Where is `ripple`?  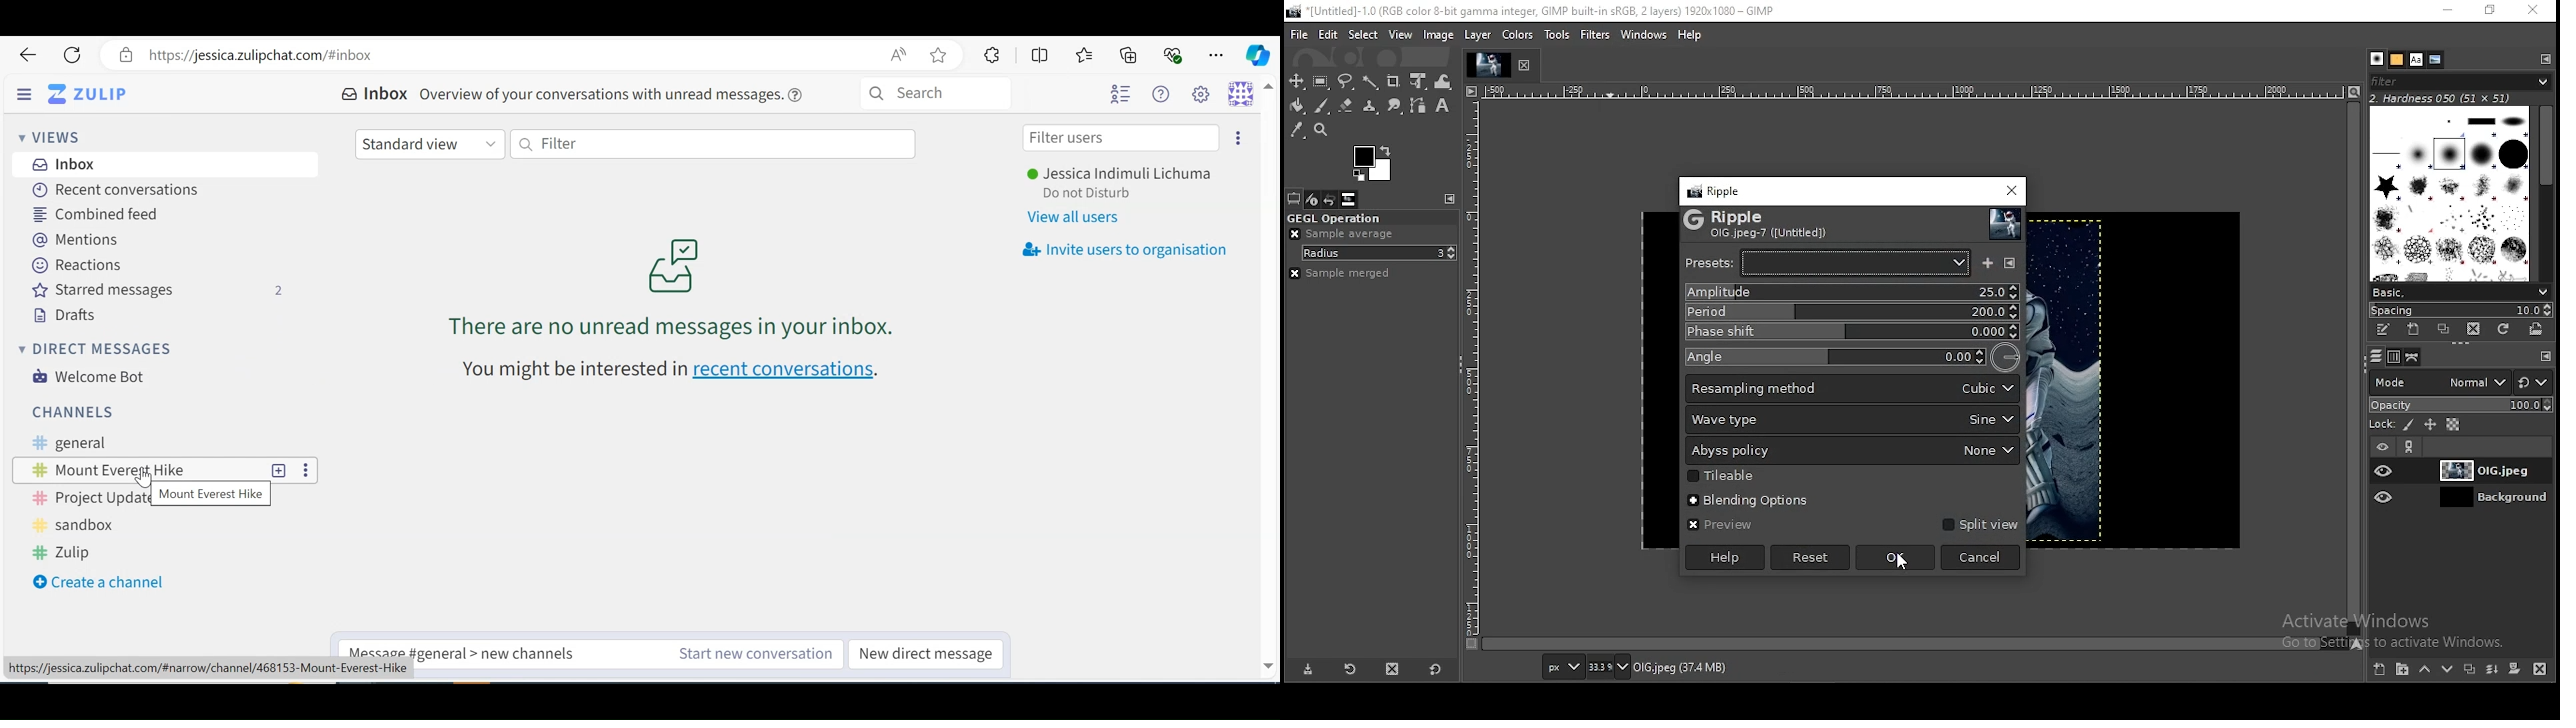
ripple is located at coordinates (1716, 190).